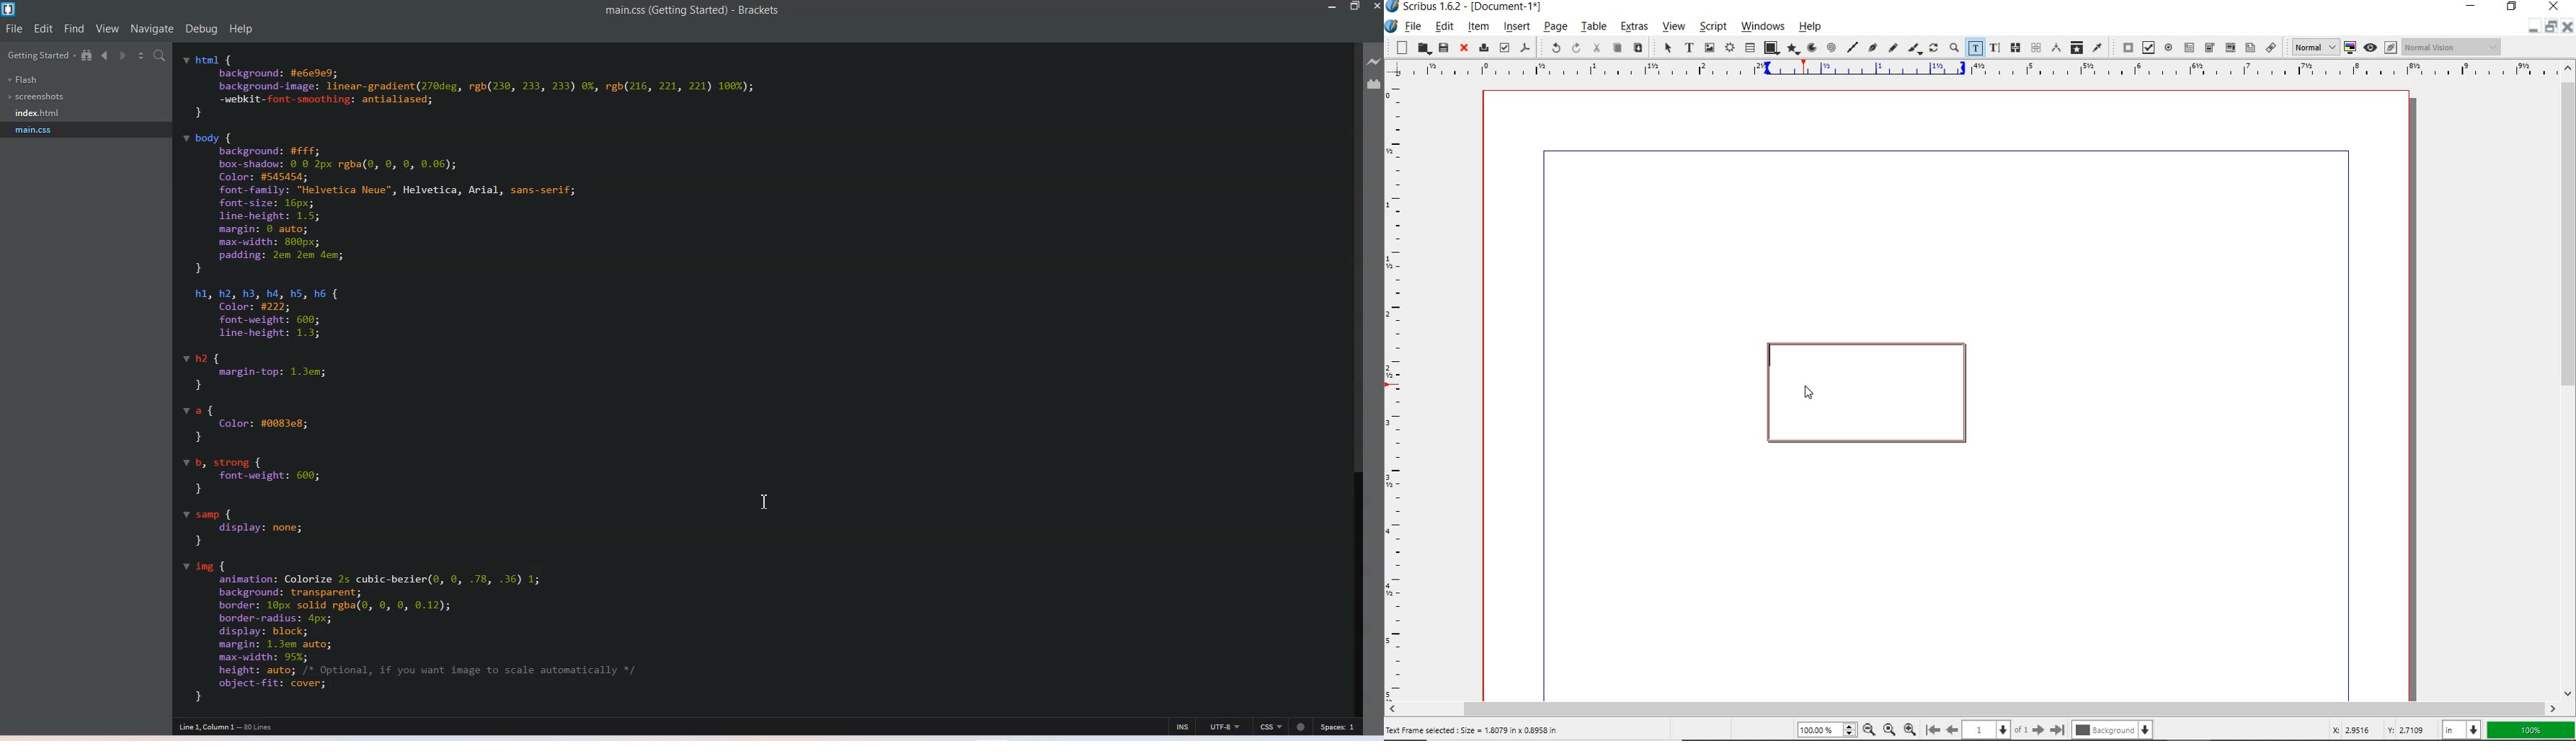 The image size is (2576, 756). Describe the element at coordinates (2351, 47) in the screenshot. I see `toggle color` at that location.